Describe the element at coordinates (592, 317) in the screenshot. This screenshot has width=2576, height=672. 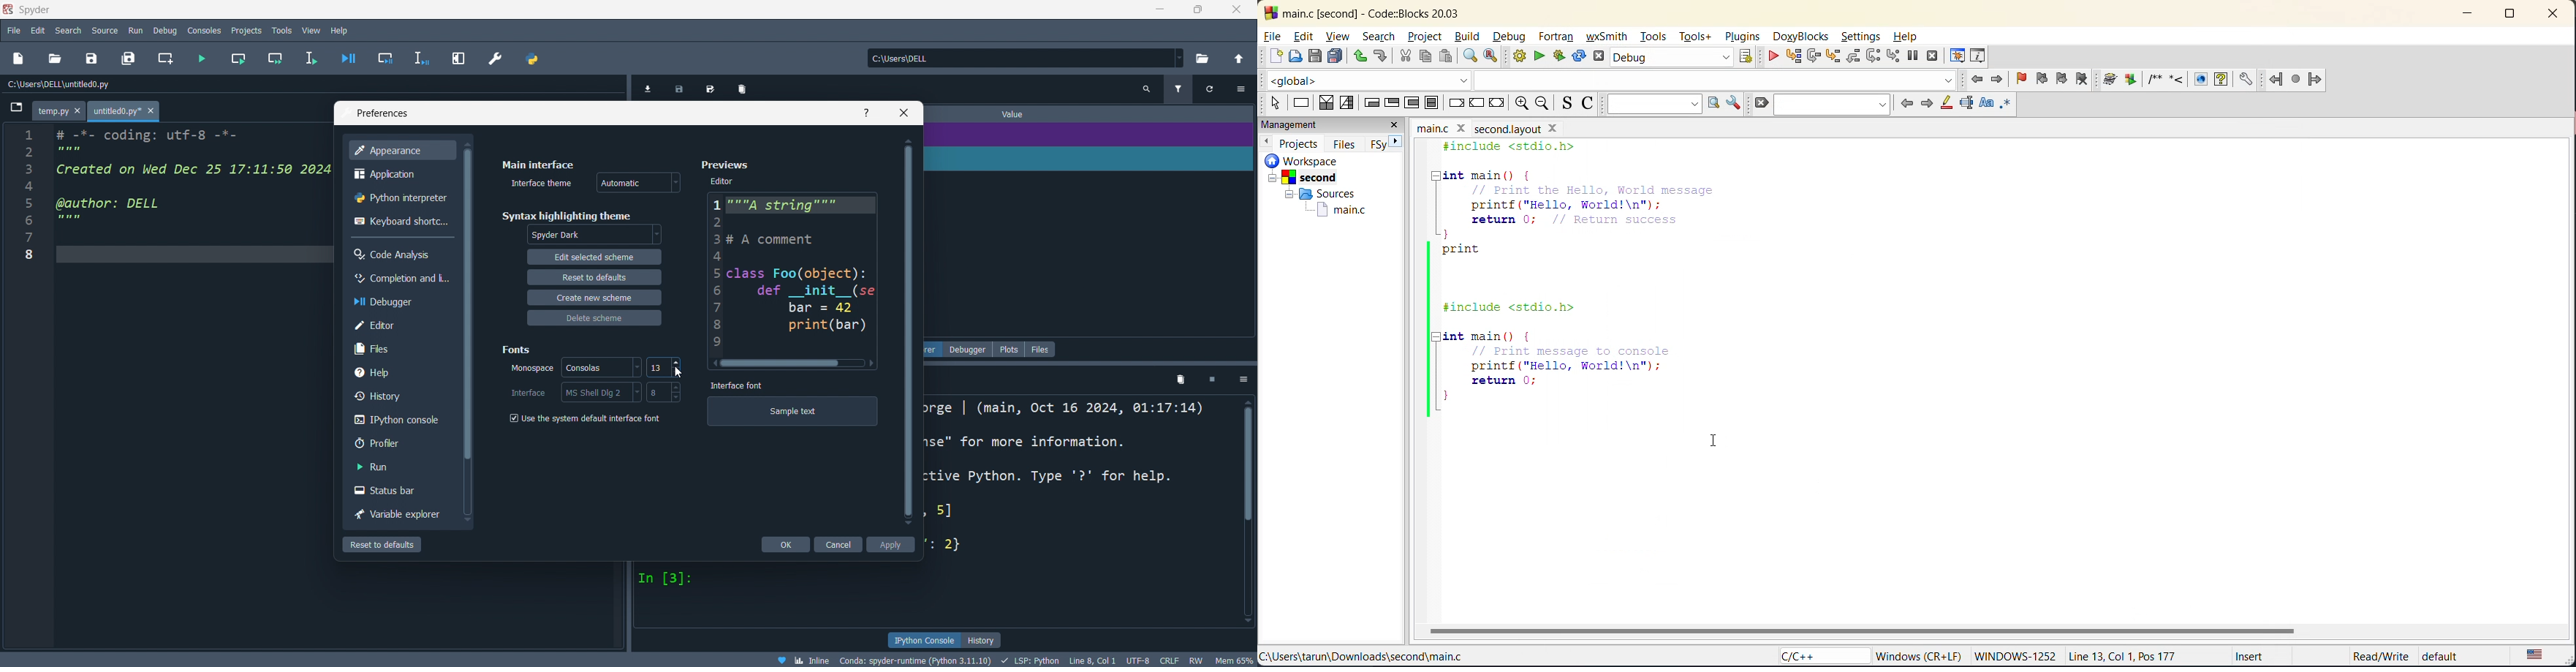
I see `delete scheme` at that location.